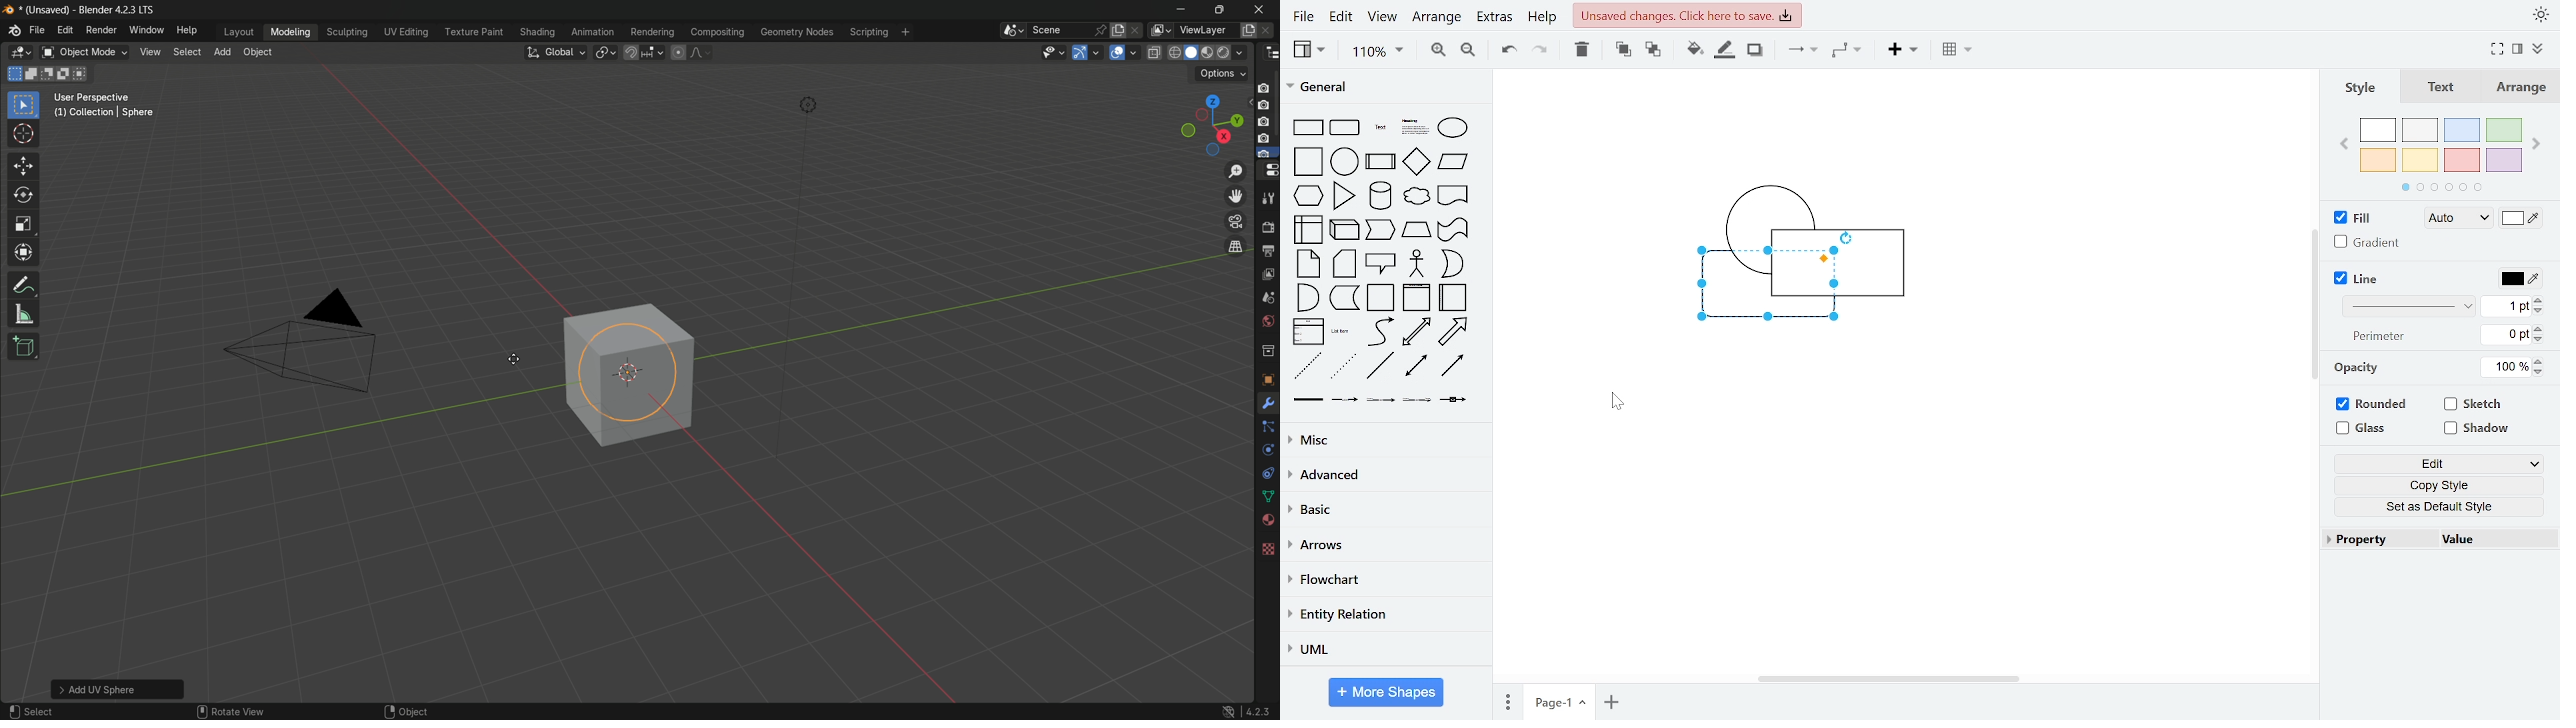 The height and width of the screenshot is (728, 2576). Describe the element at coordinates (2406, 307) in the screenshot. I see `line style` at that location.